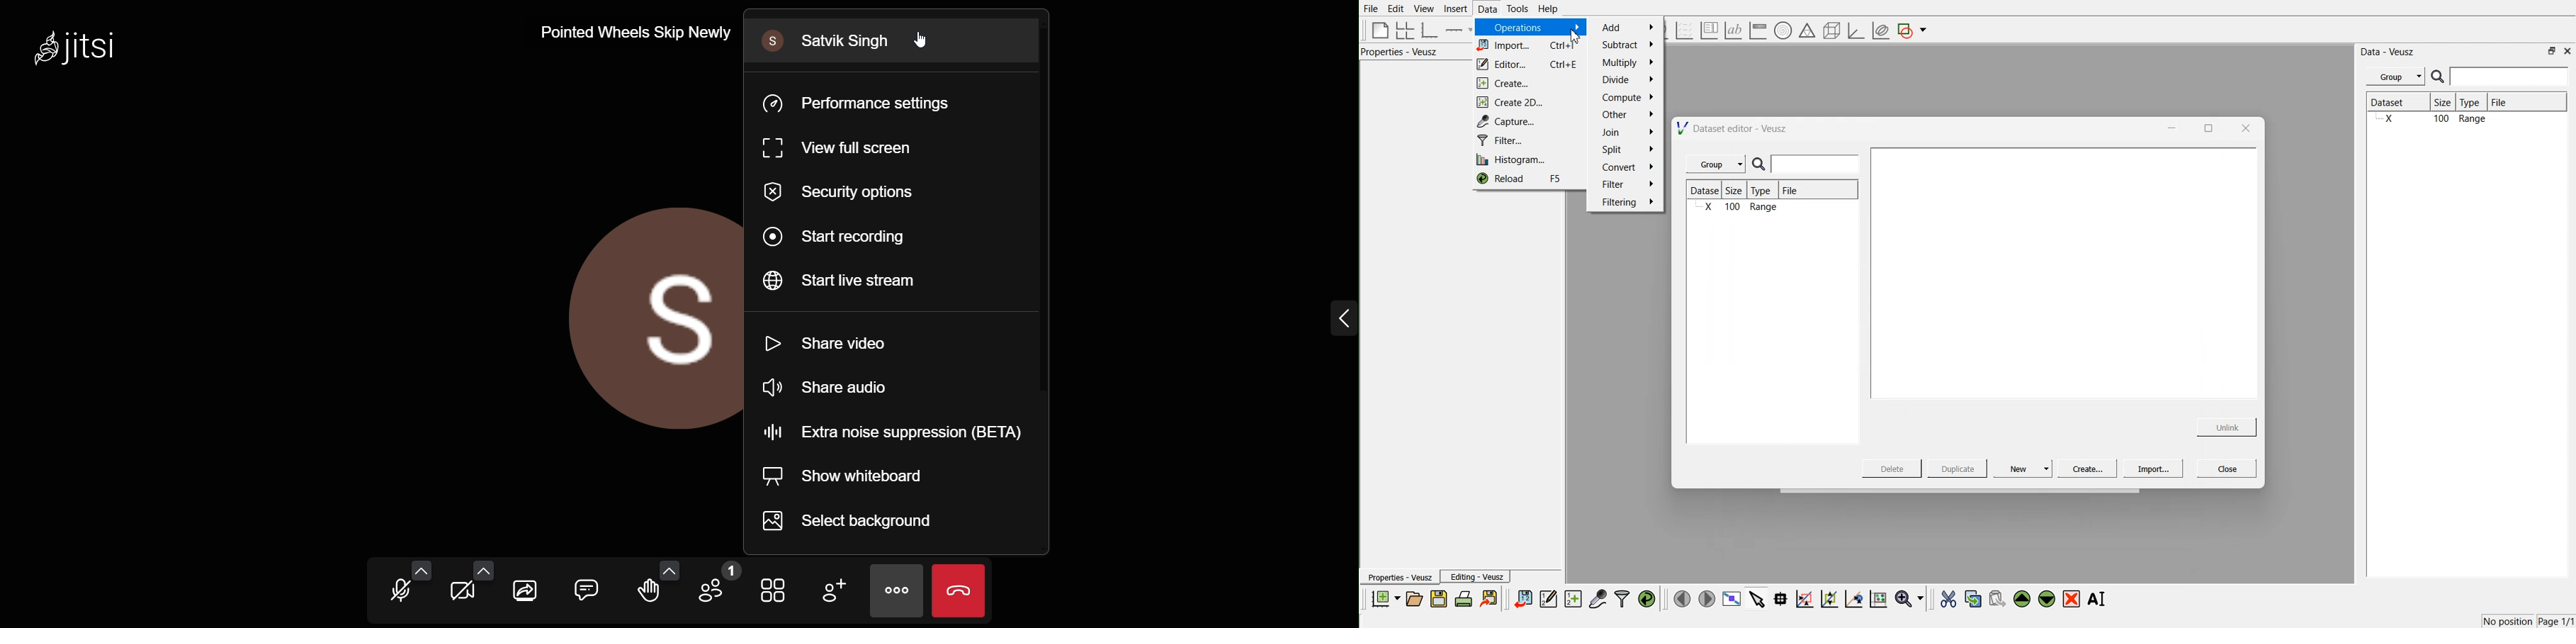 This screenshot has height=644, width=2576. I want to click on zoom funtions, so click(1909, 599).